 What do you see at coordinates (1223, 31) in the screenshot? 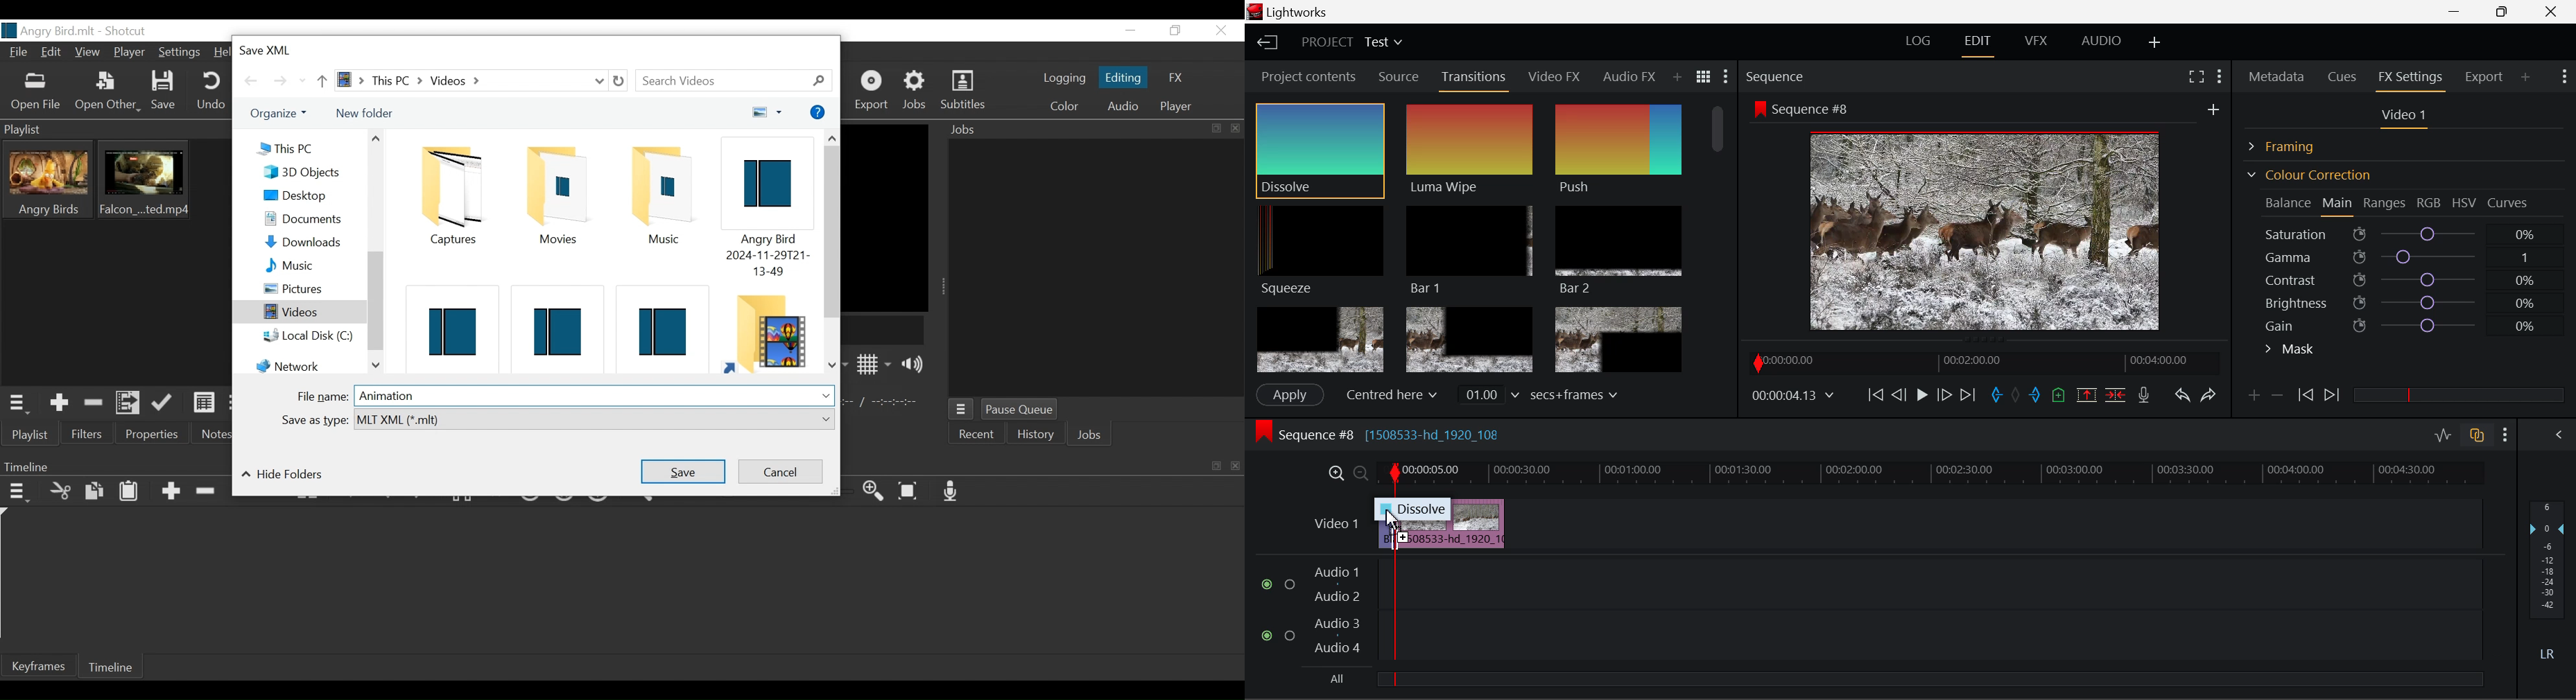
I see `Close` at bounding box center [1223, 31].